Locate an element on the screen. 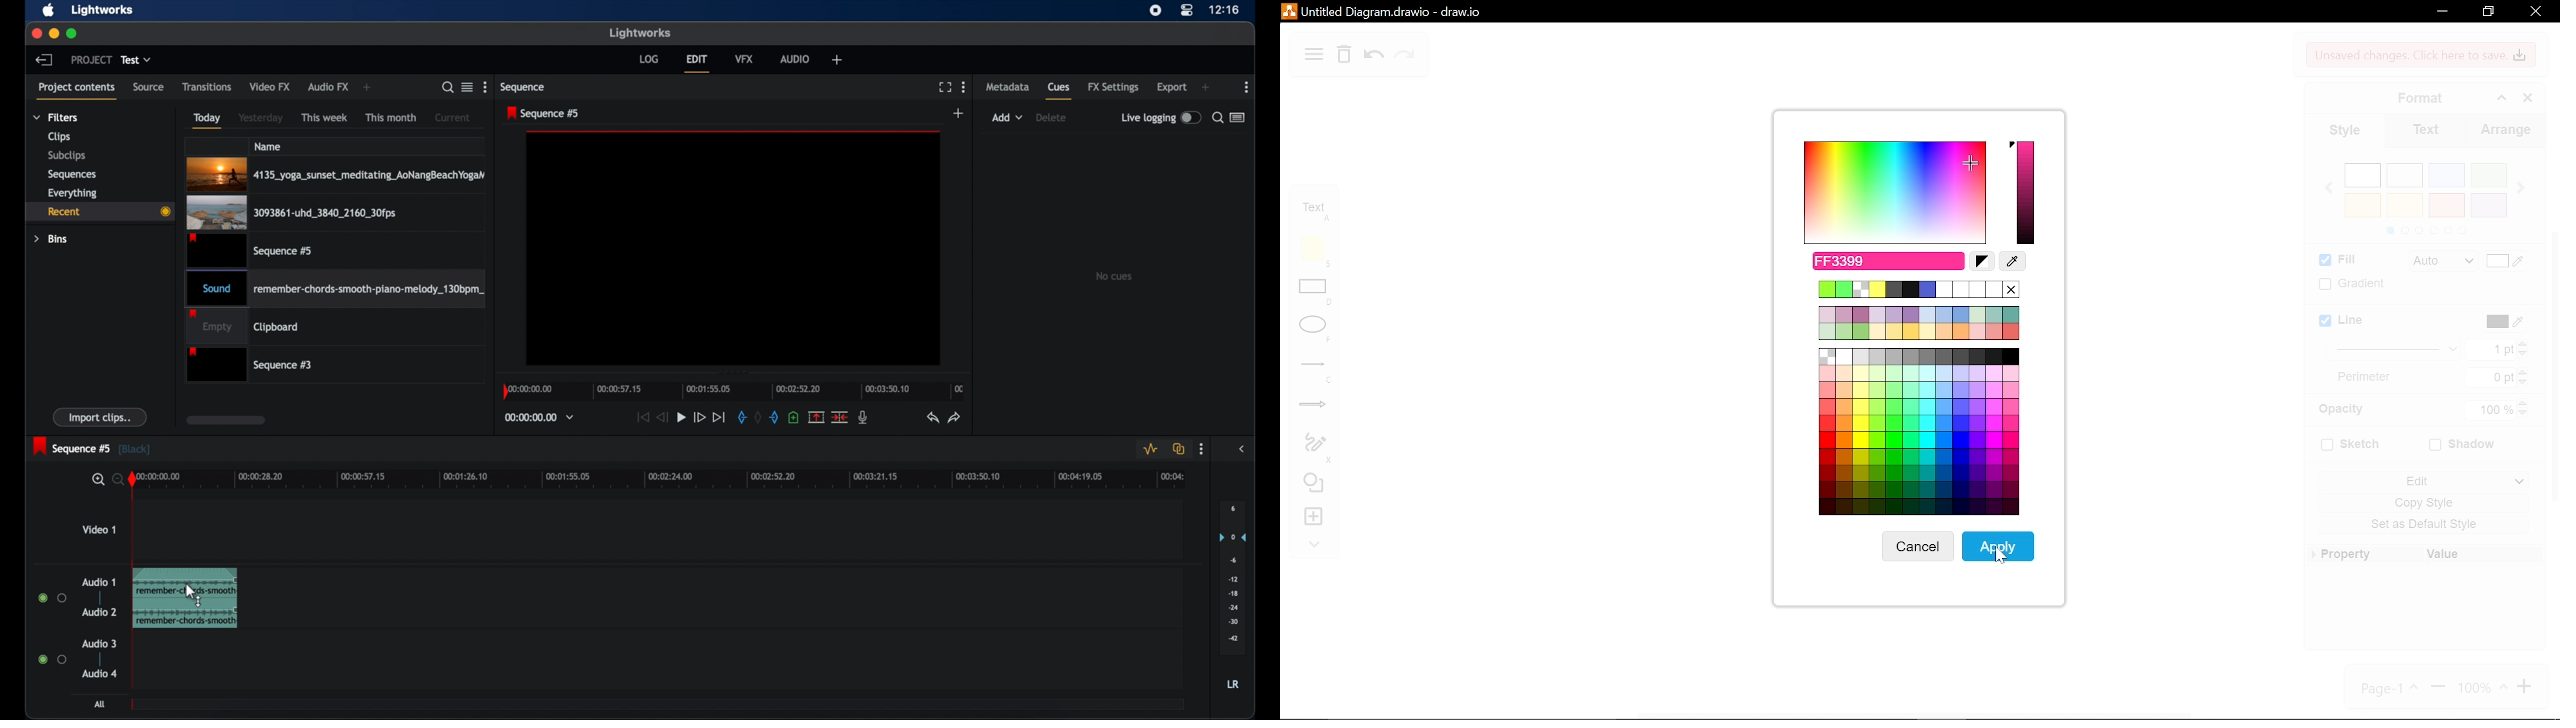  minimize is located at coordinates (53, 33).